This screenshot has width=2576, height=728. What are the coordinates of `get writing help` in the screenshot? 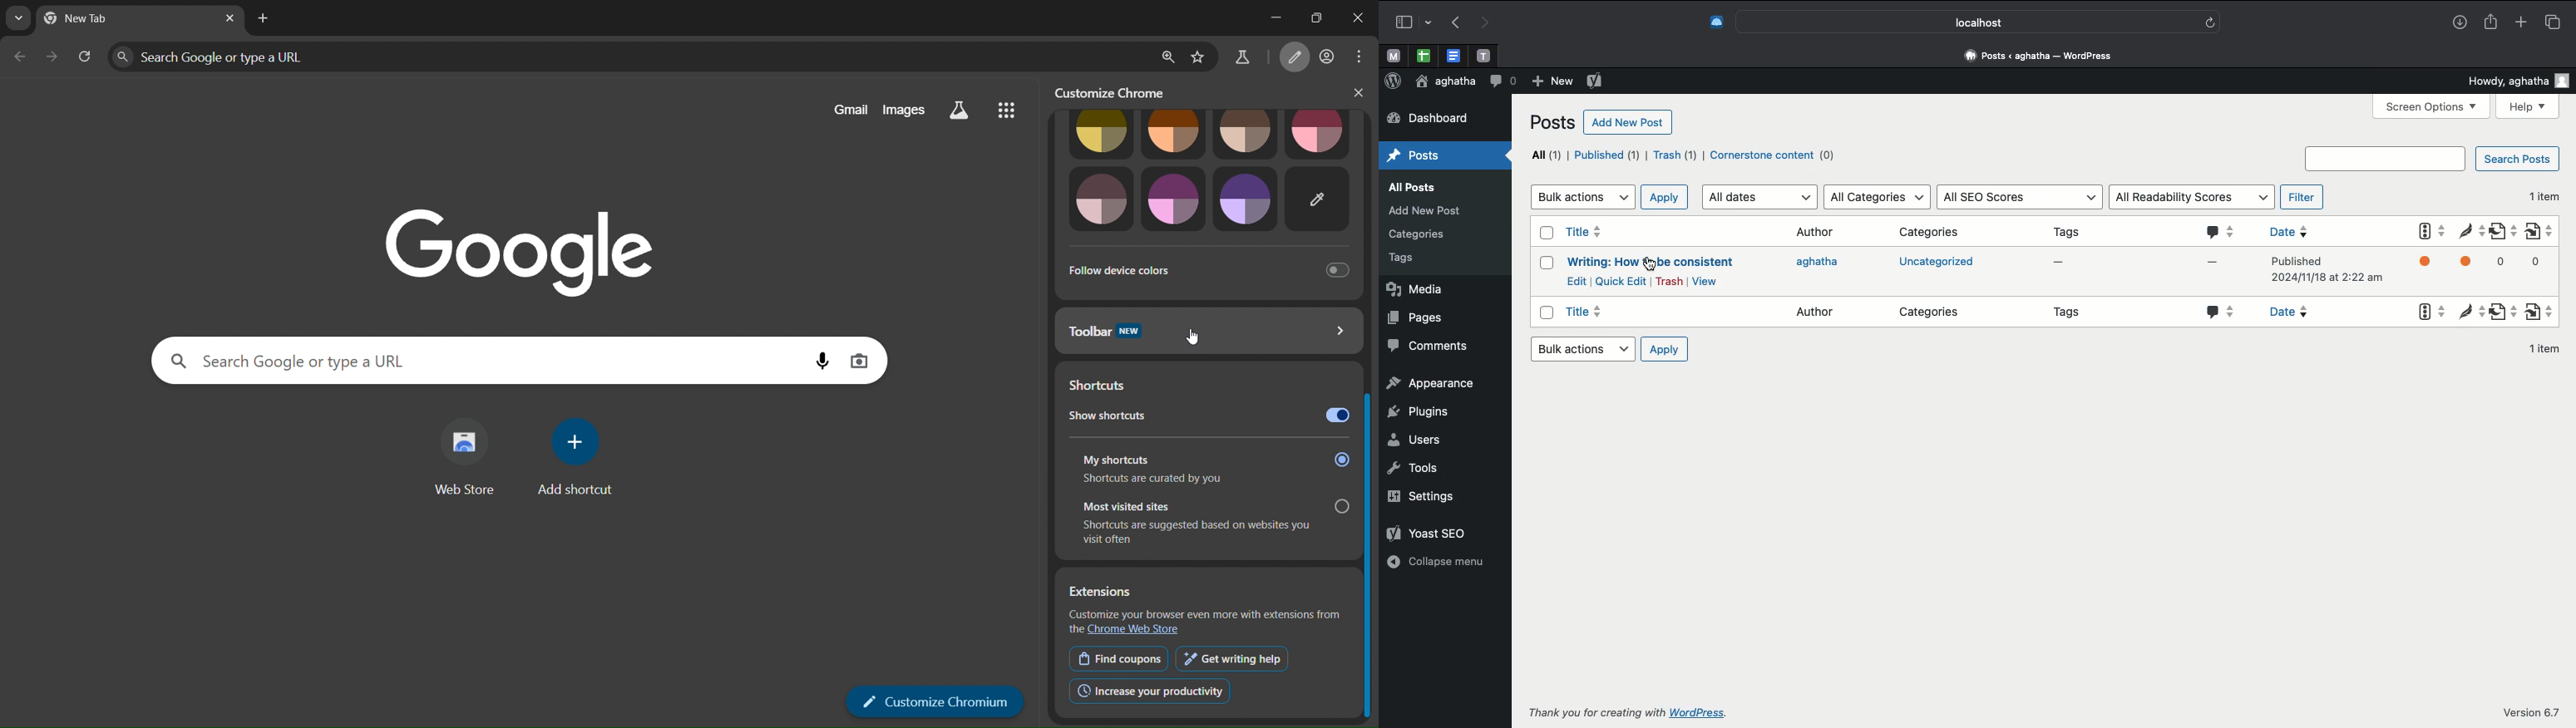 It's located at (1238, 659).